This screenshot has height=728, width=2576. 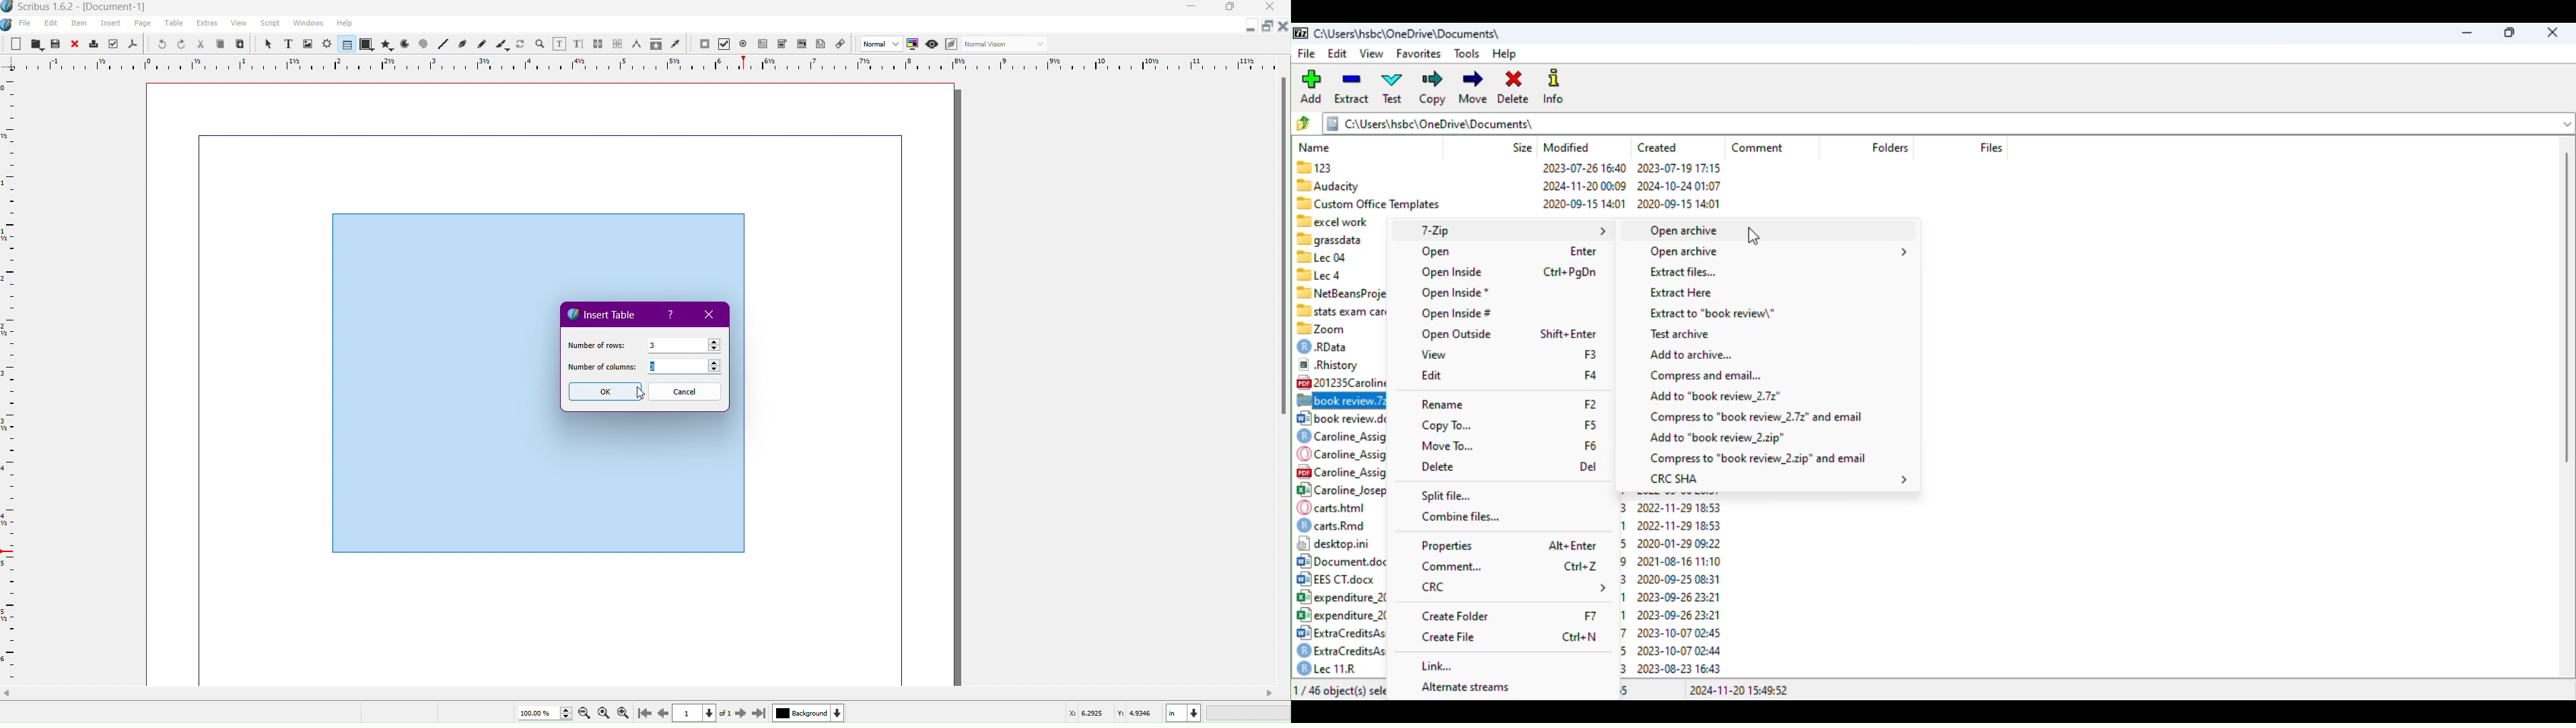 What do you see at coordinates (1274, 8) in the screenshot?
I see `Close` at bounding box center [1274, 8].